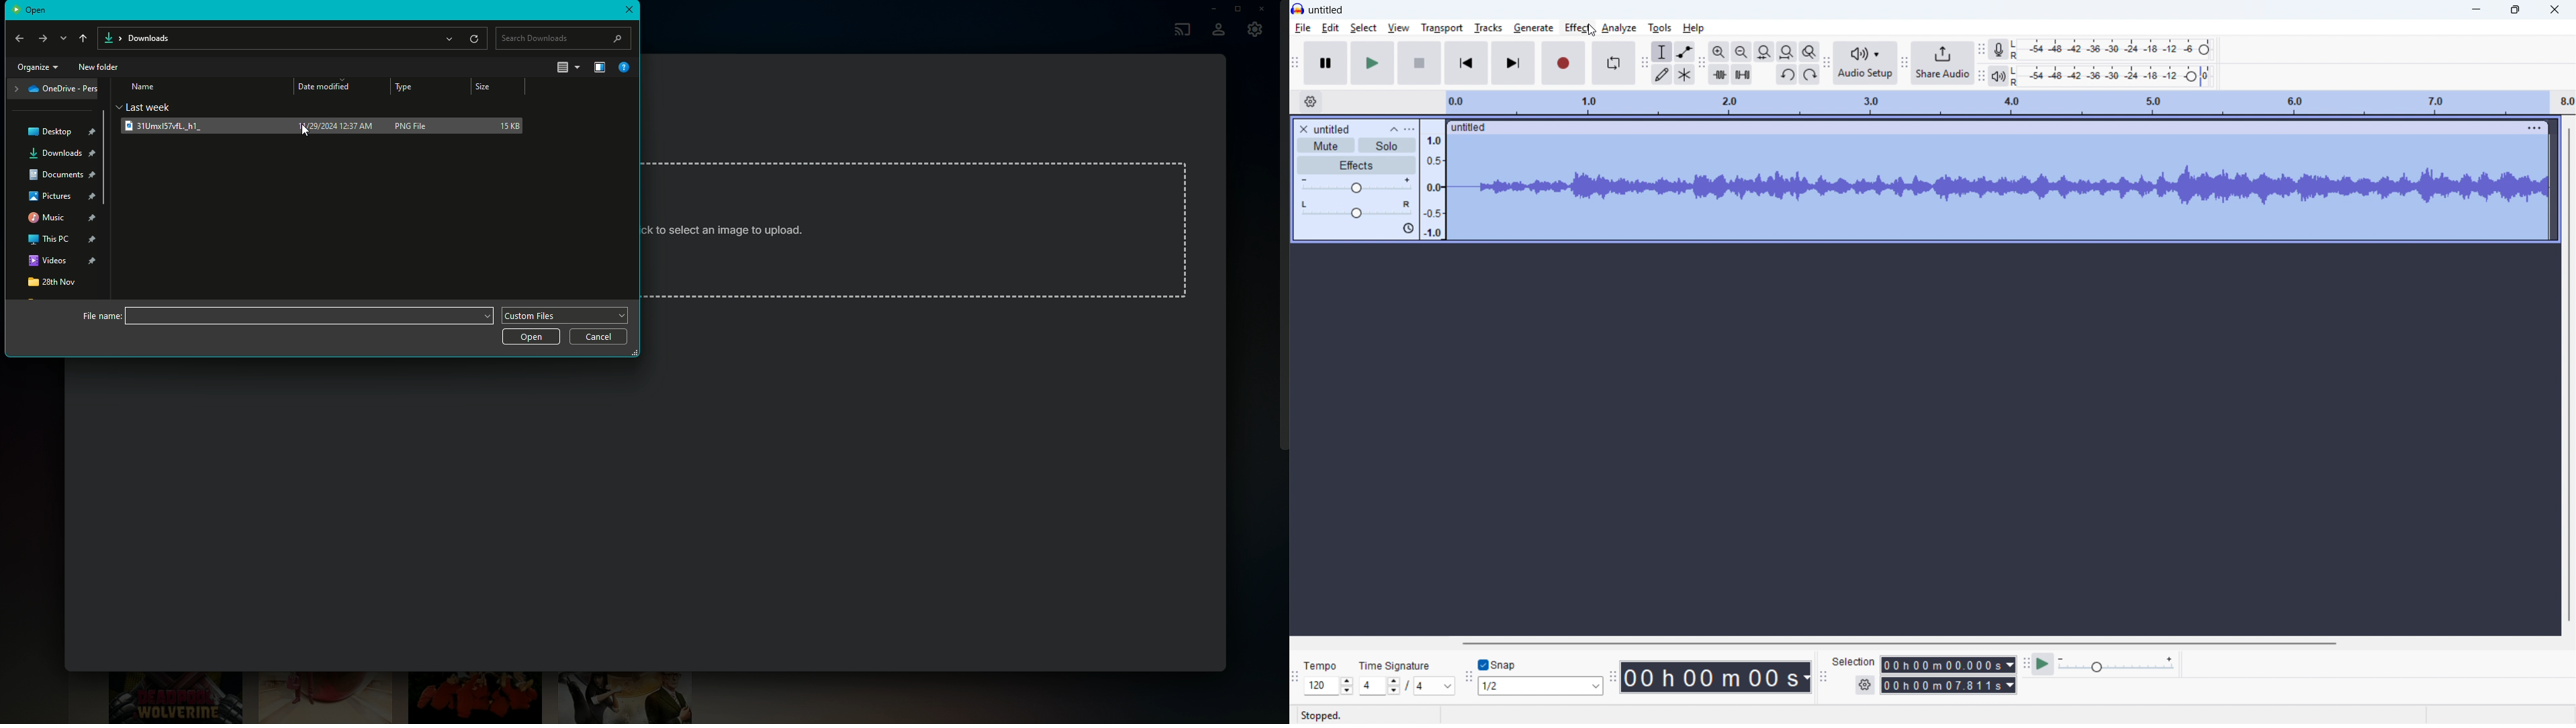 This screenshot has height=728, width=2576. I want to click on Selection end time , so click(1950, 686).